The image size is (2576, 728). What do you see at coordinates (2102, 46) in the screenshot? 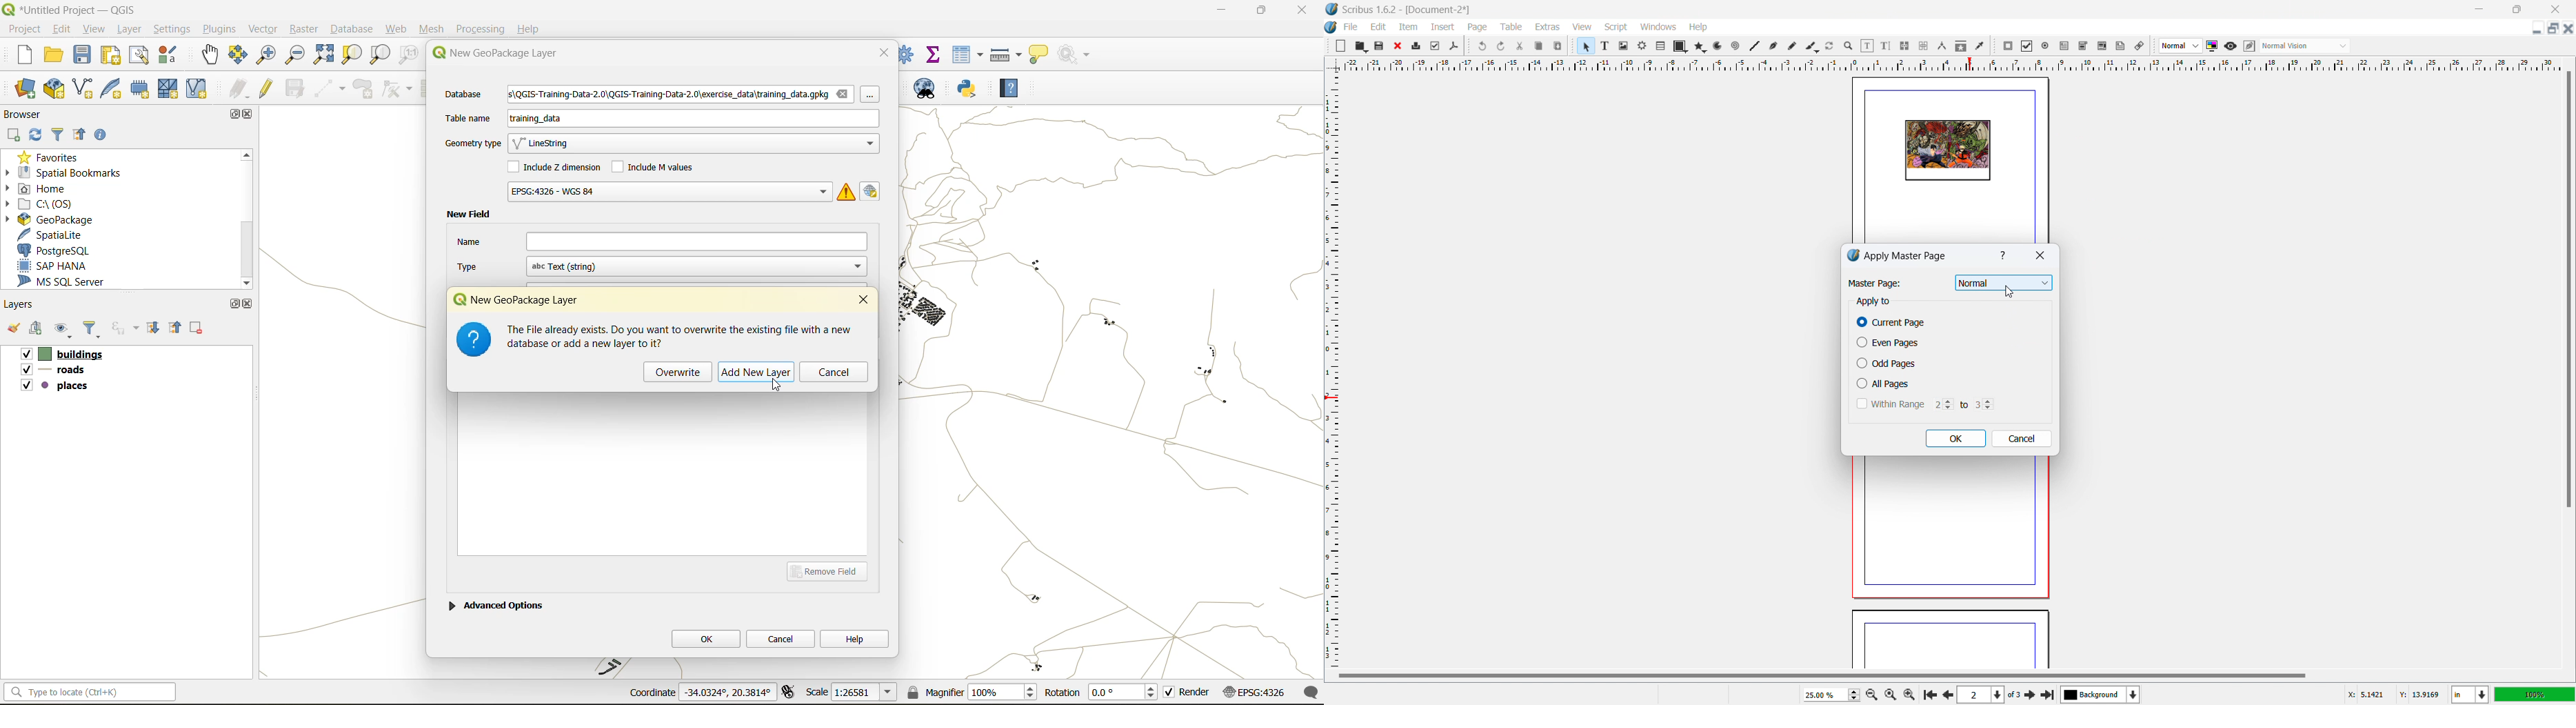
I see `pdf list box` at bounding box center [2102, 46].